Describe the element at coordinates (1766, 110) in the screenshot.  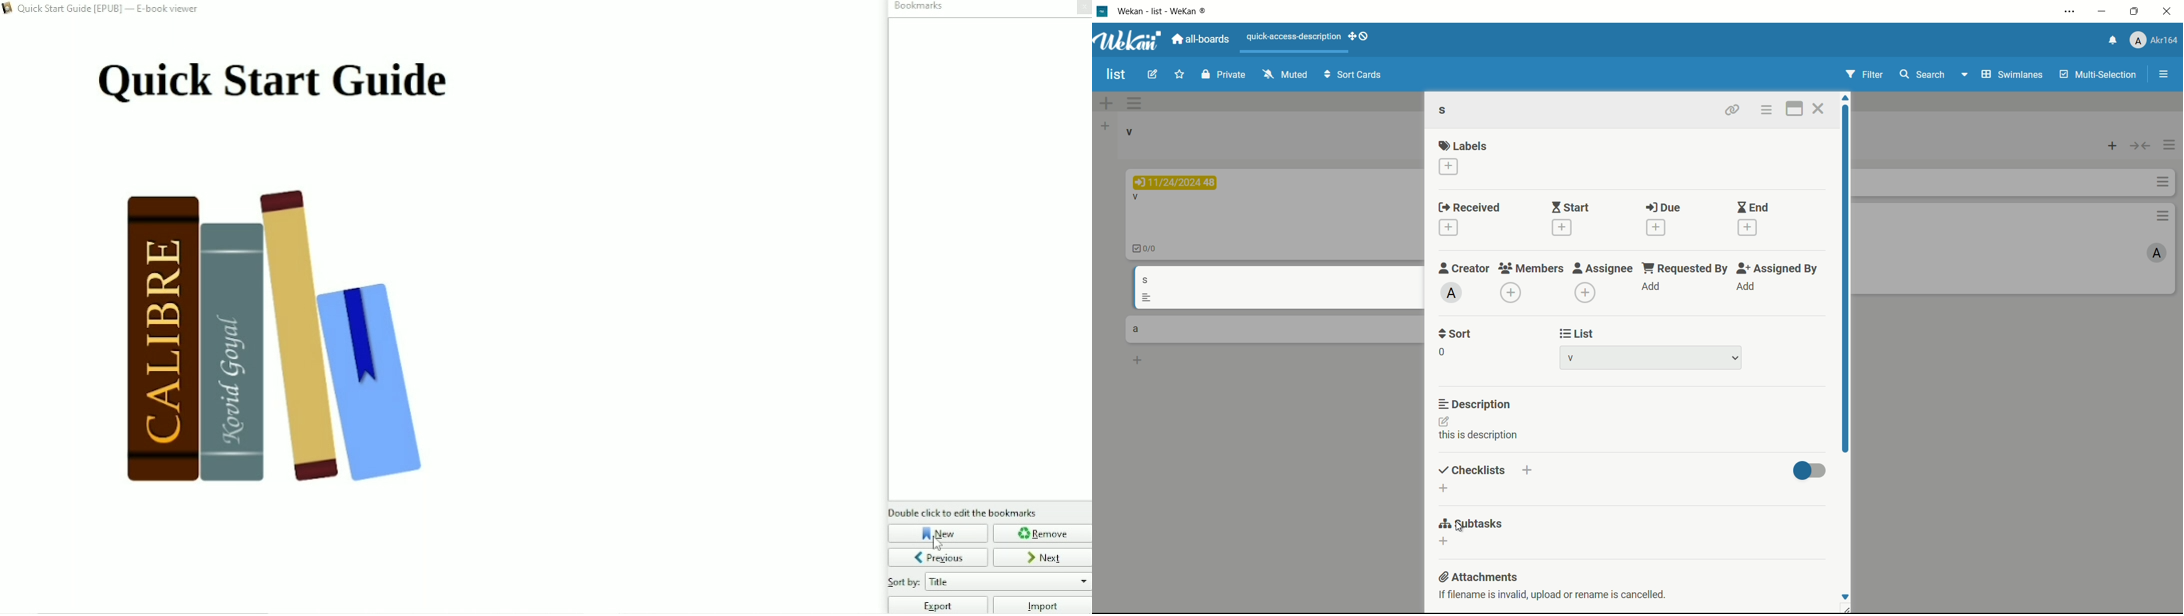
I see `card actions` at that location.